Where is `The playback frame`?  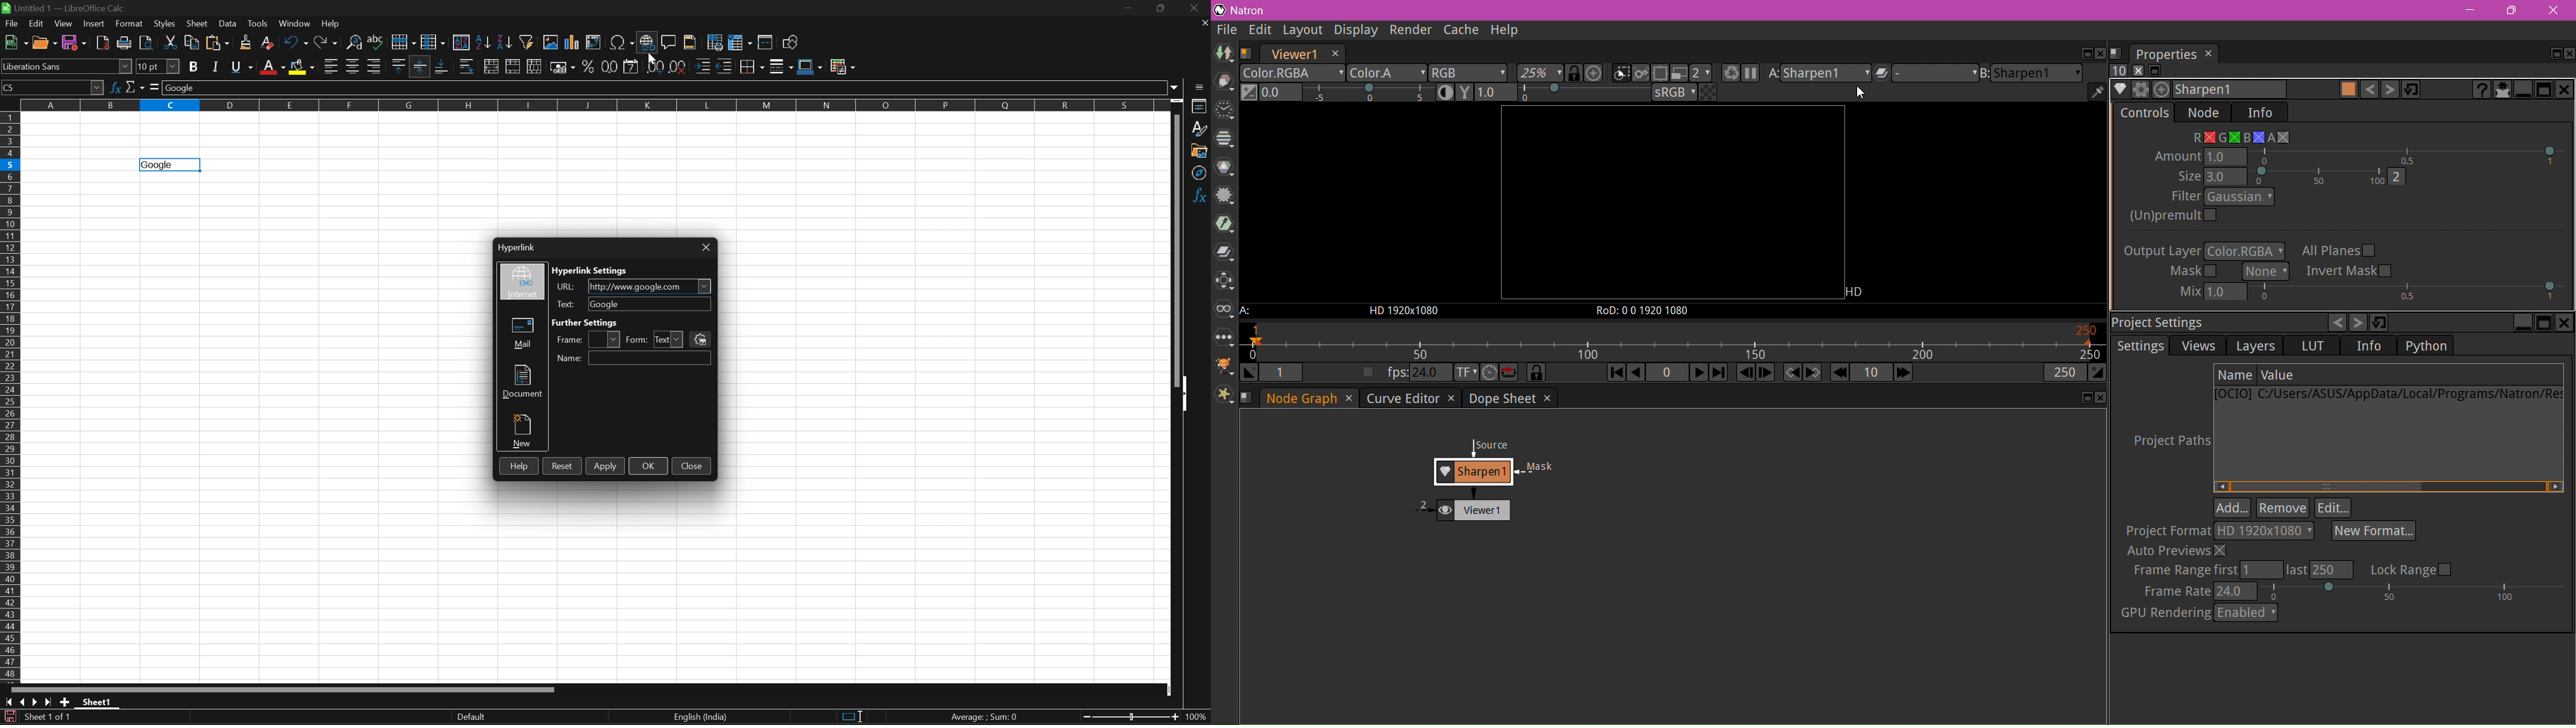 The playback frame is located at coordinates (1674, 344).